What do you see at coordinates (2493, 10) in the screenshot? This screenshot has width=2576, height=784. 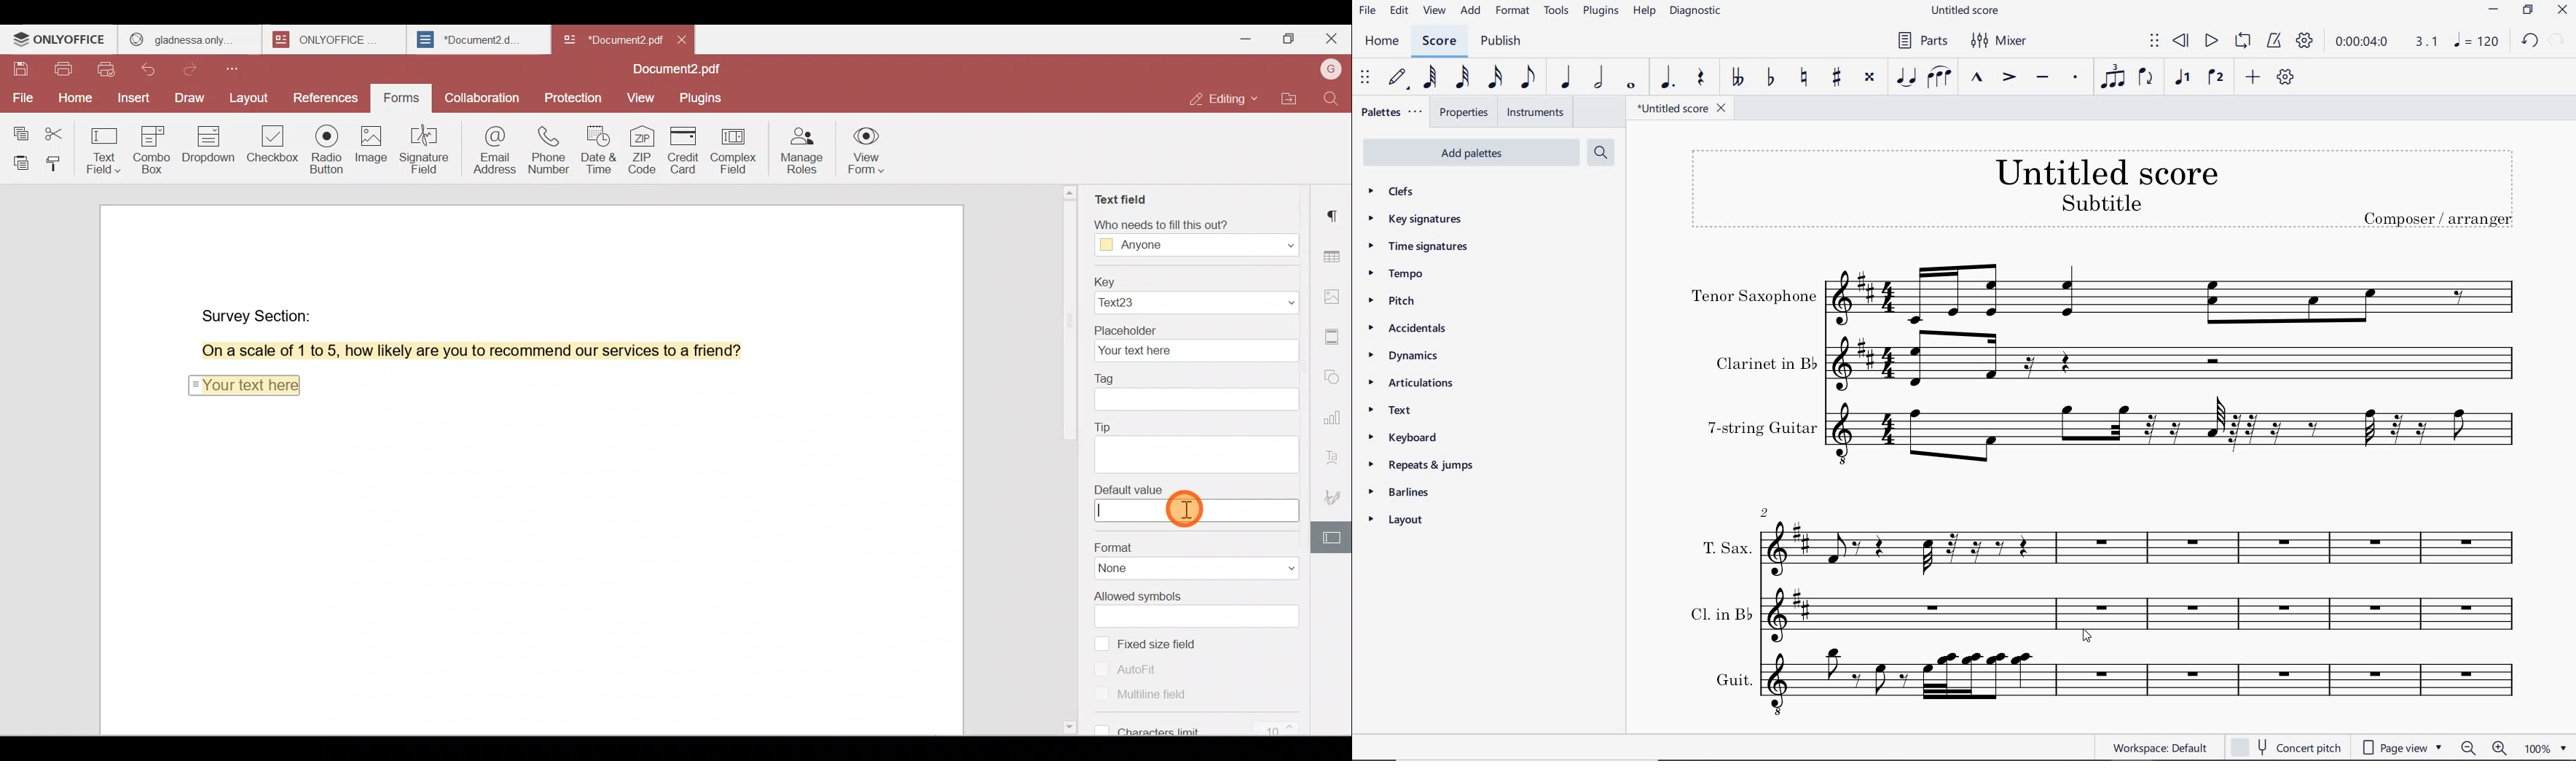 I see `MINIMIZE` at bounding box center [2493, 10].